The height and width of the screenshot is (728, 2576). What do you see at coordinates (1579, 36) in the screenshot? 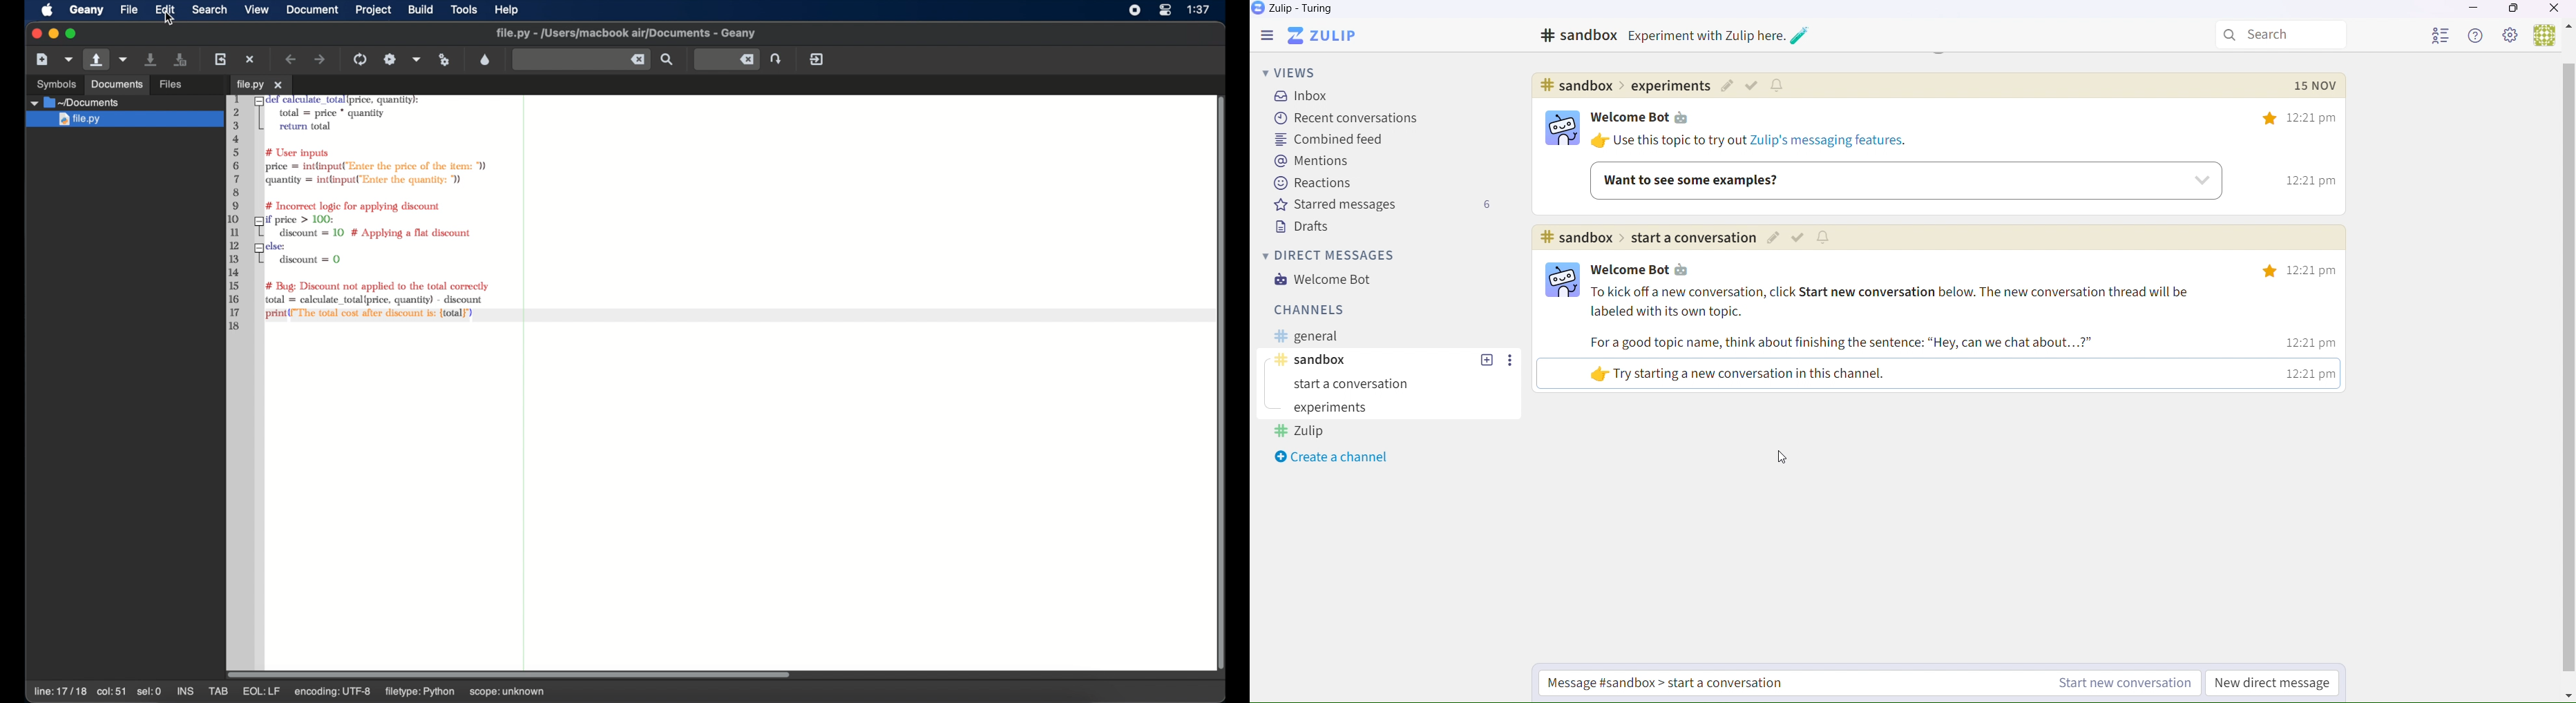
I see `#sandbox` at bounding box center [1579, 36].